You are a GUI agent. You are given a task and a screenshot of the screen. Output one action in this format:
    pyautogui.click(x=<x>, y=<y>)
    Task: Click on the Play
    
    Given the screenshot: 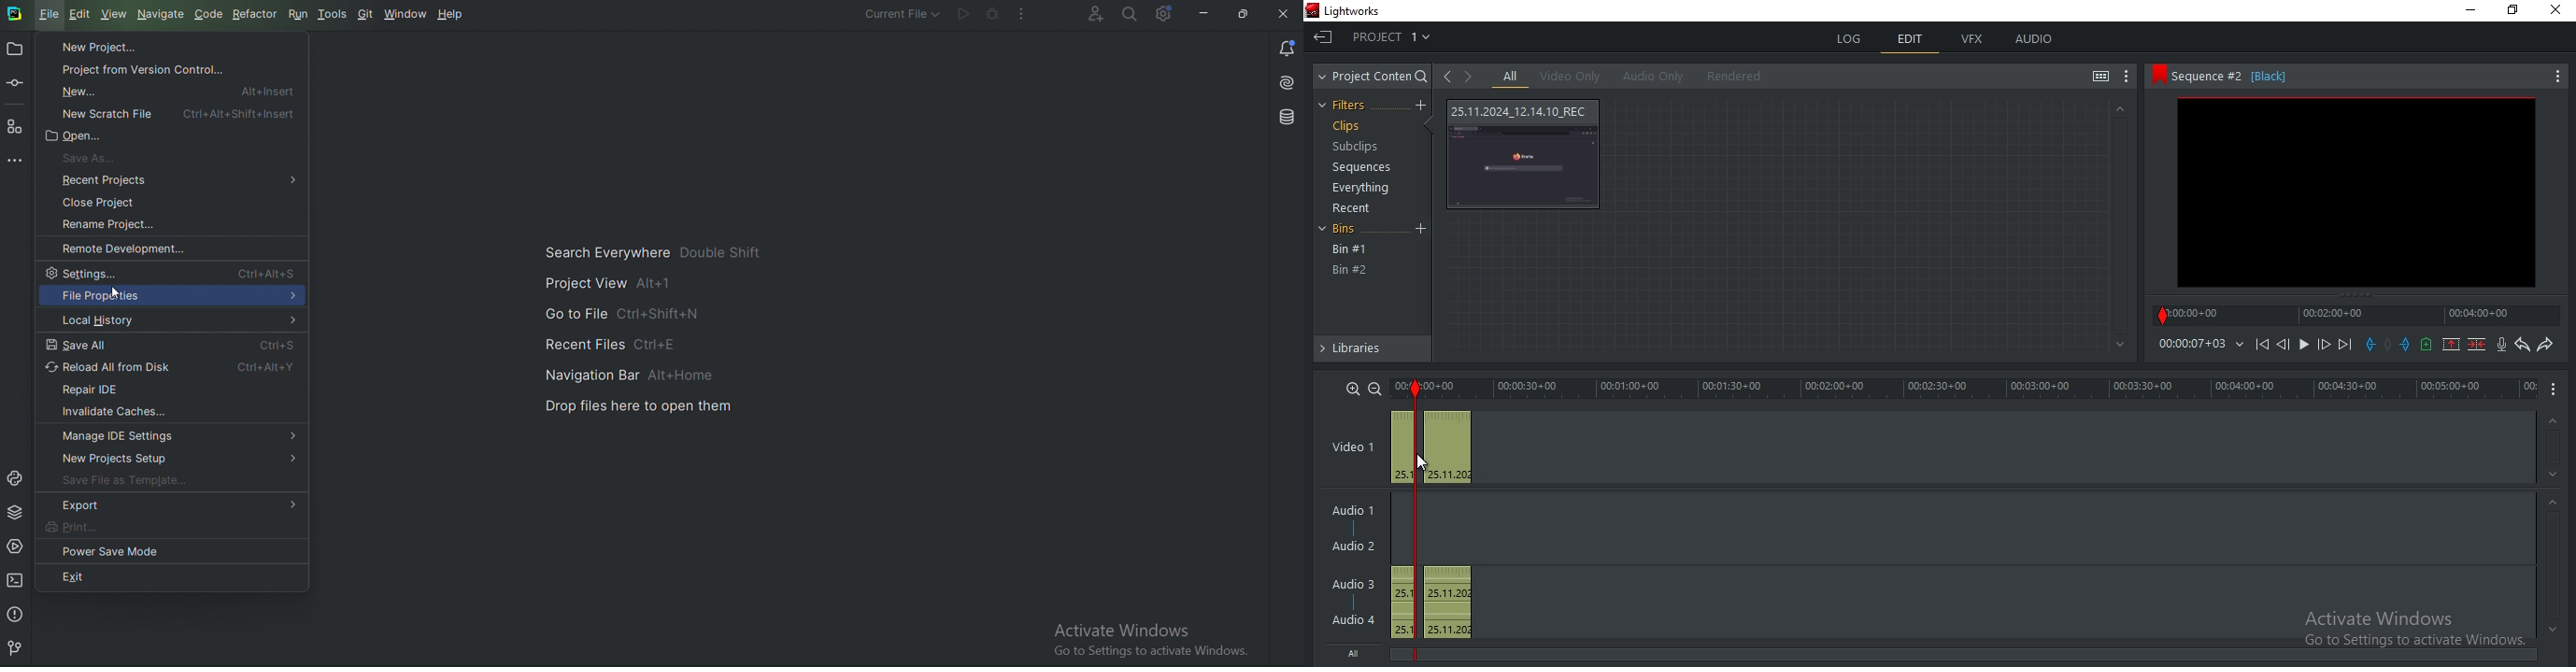 What is the action you would take?
    pyautogui.click(x=2304, y=344)
    